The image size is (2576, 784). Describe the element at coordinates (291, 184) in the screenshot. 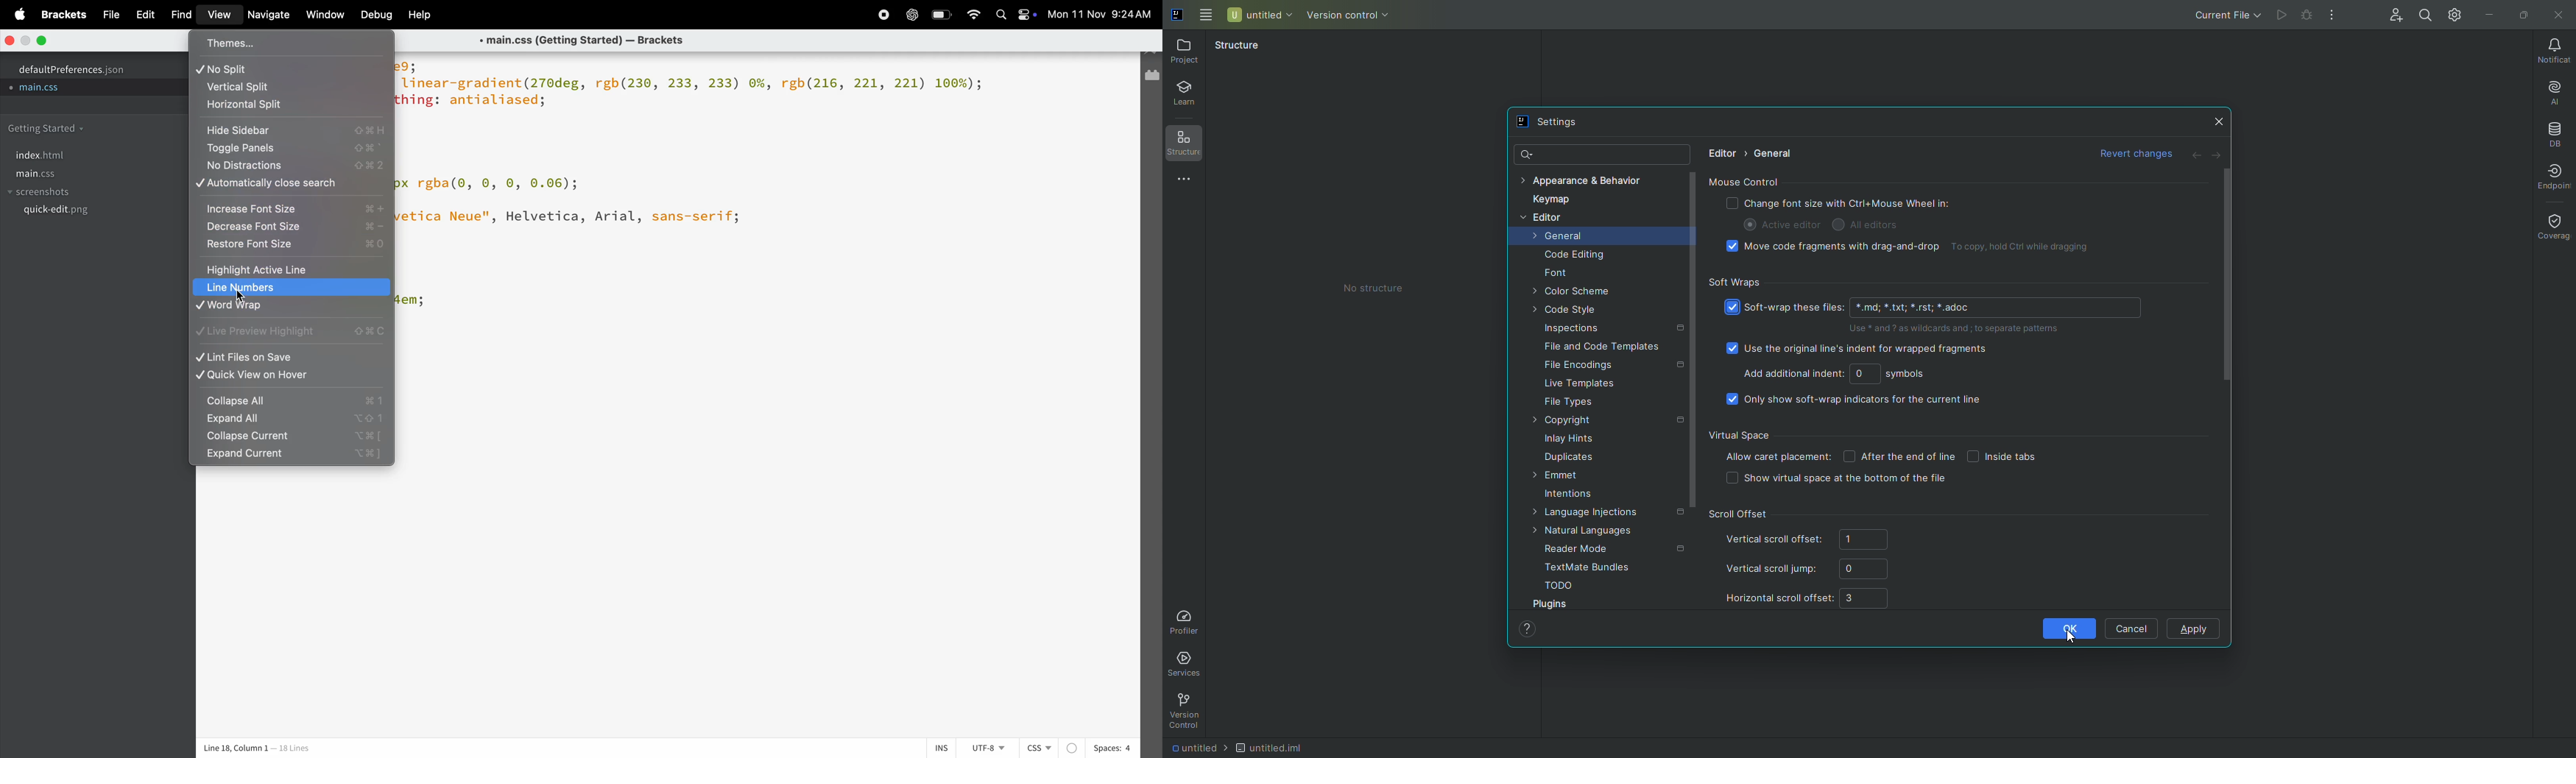

I see `automatically check search` at that location.